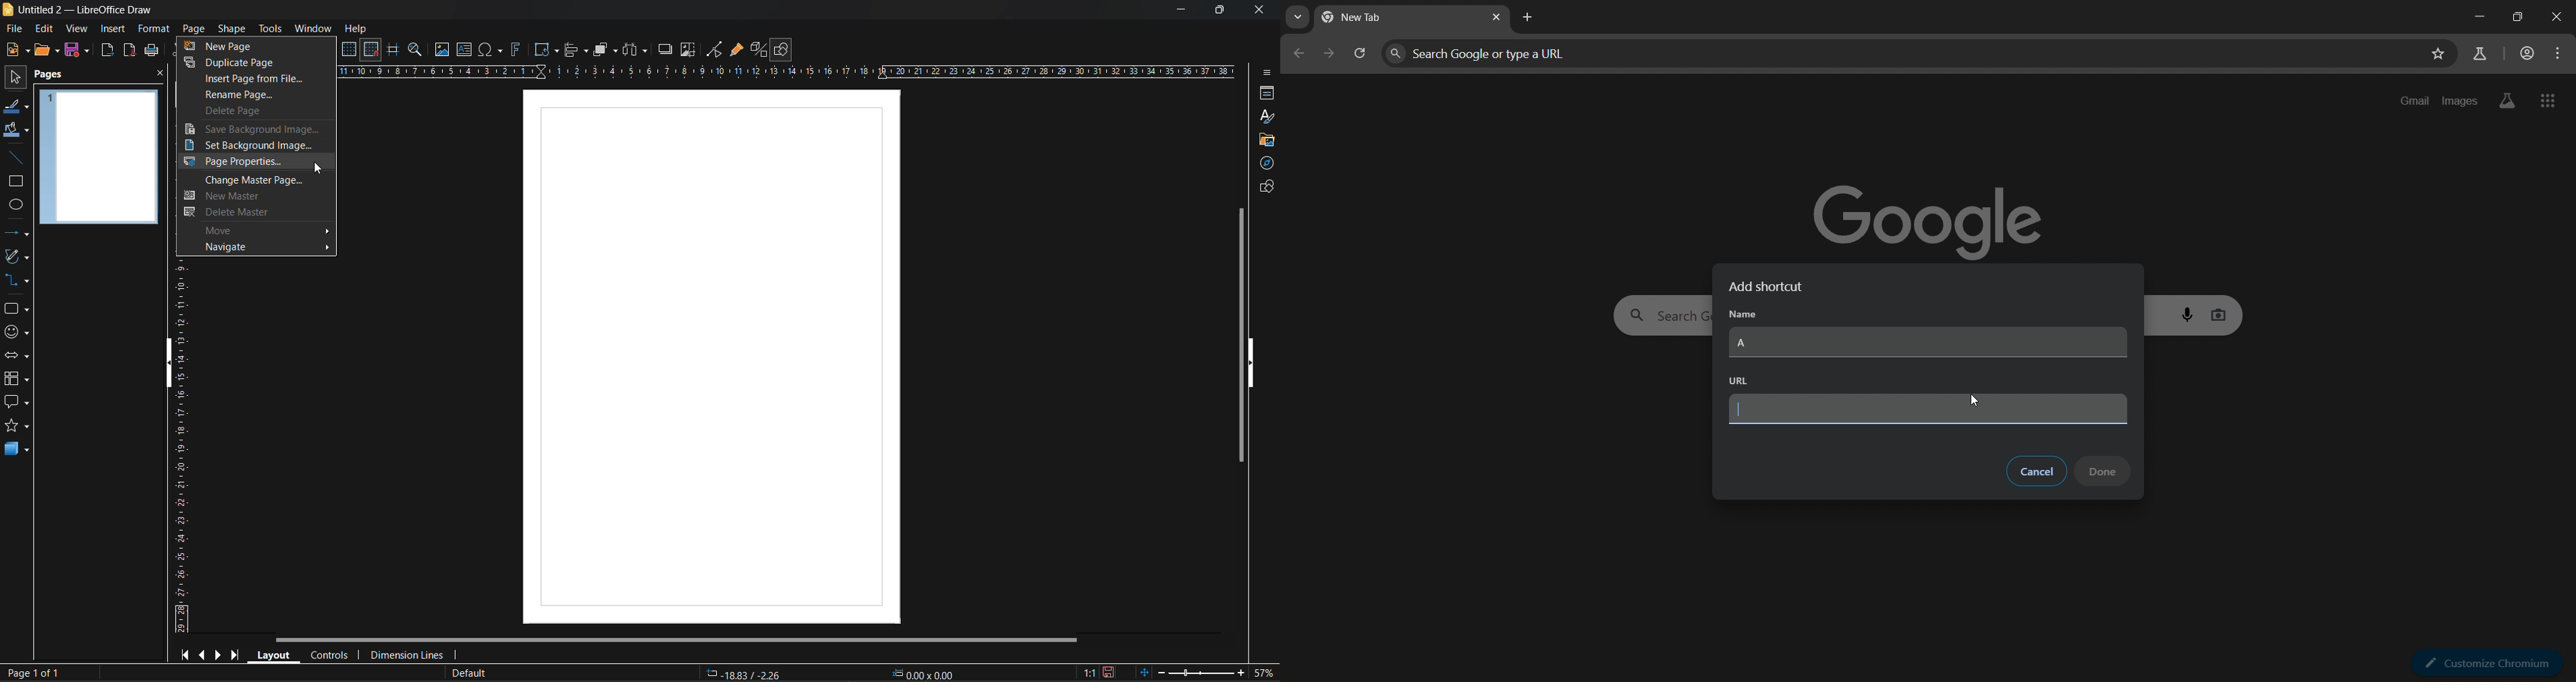 The height and width of the screenshot is (700, 2576). I want to click on snap to grid, so click(371, 49).